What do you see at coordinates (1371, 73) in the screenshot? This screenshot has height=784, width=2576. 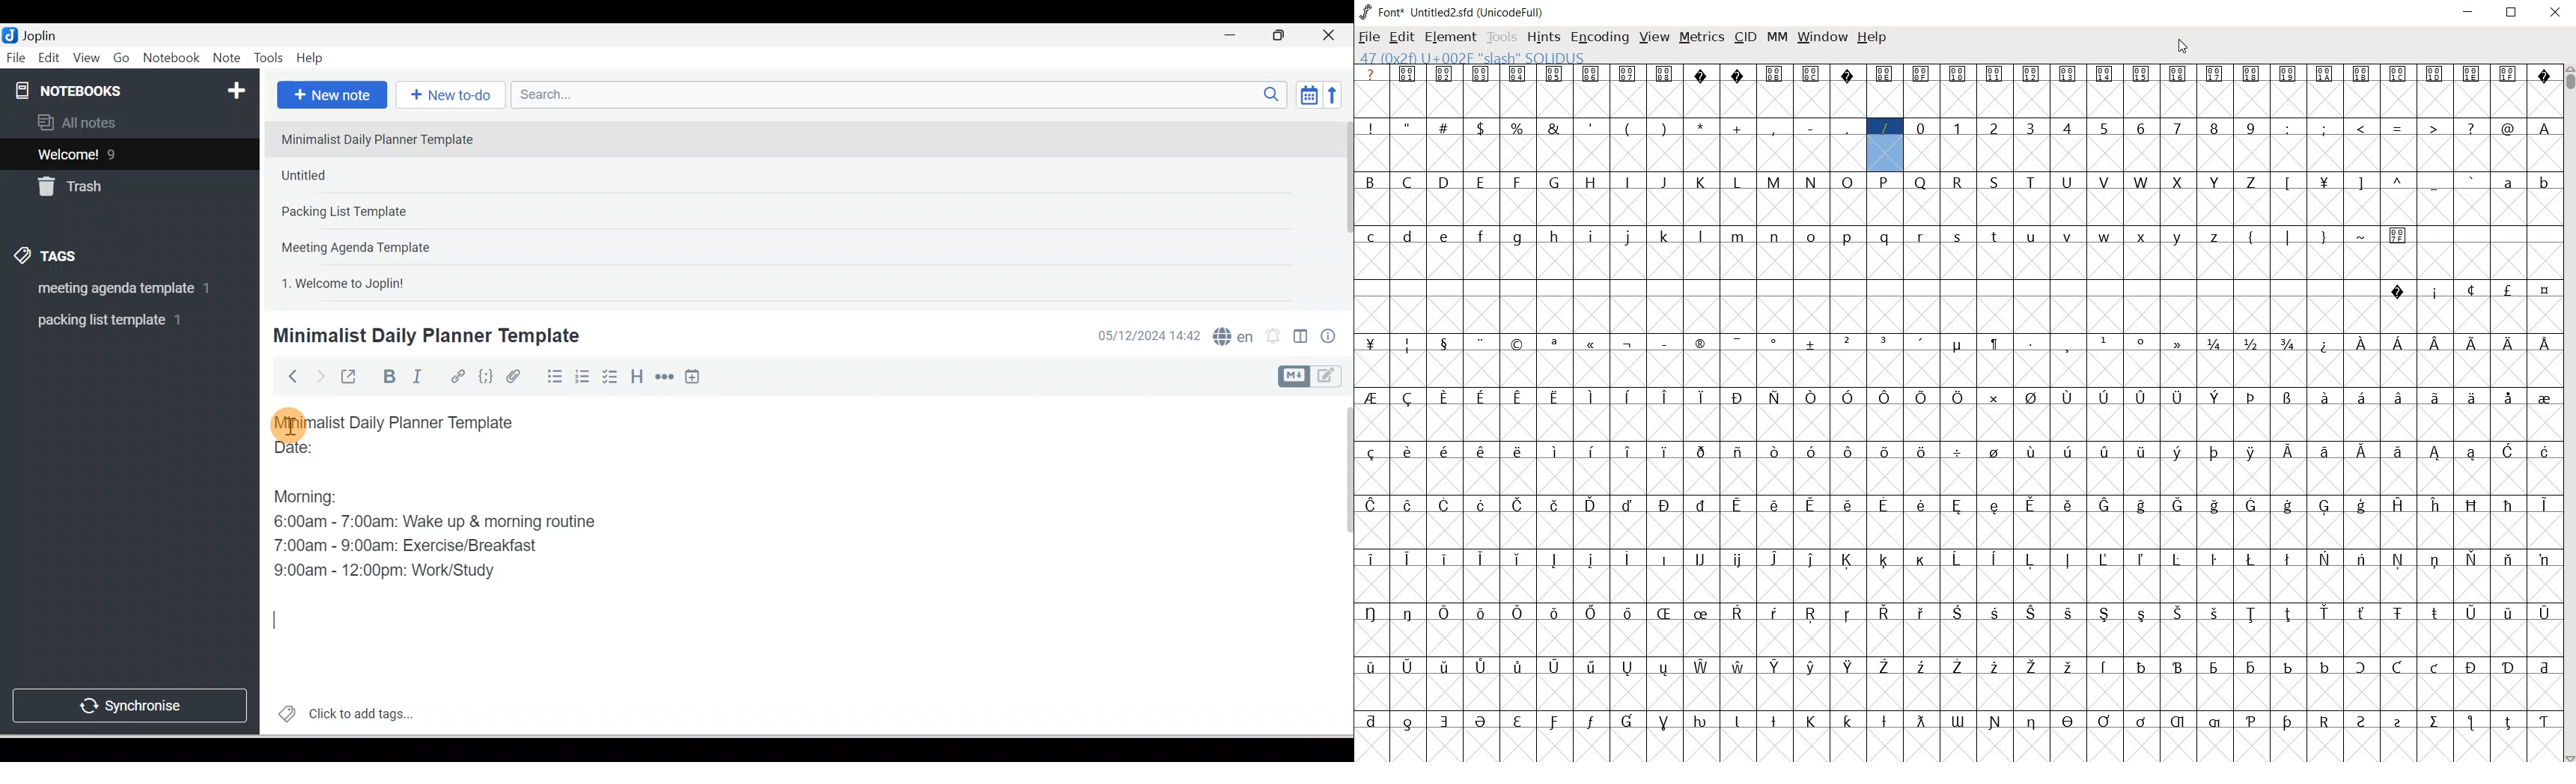 I see `Glyph` at bounding box center [1371, 73].